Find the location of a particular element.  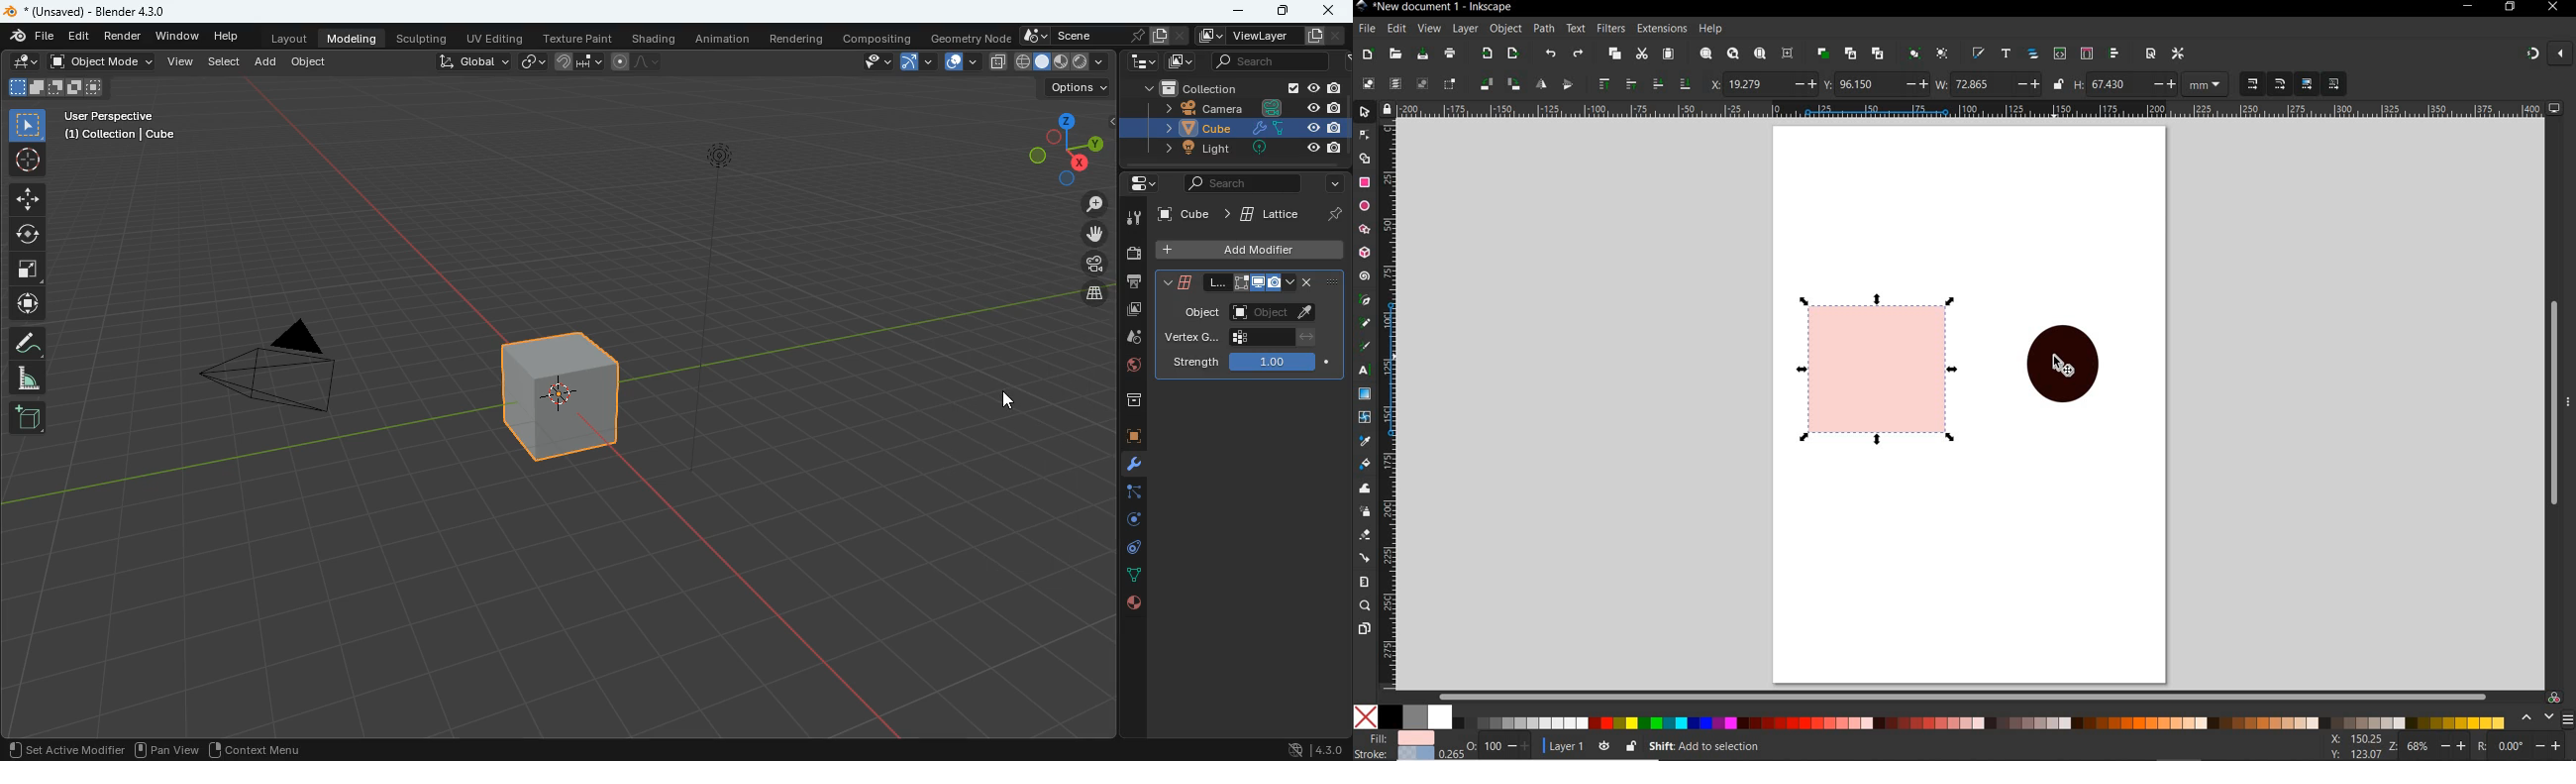

modifiers is located at coordinates (1130, 468).